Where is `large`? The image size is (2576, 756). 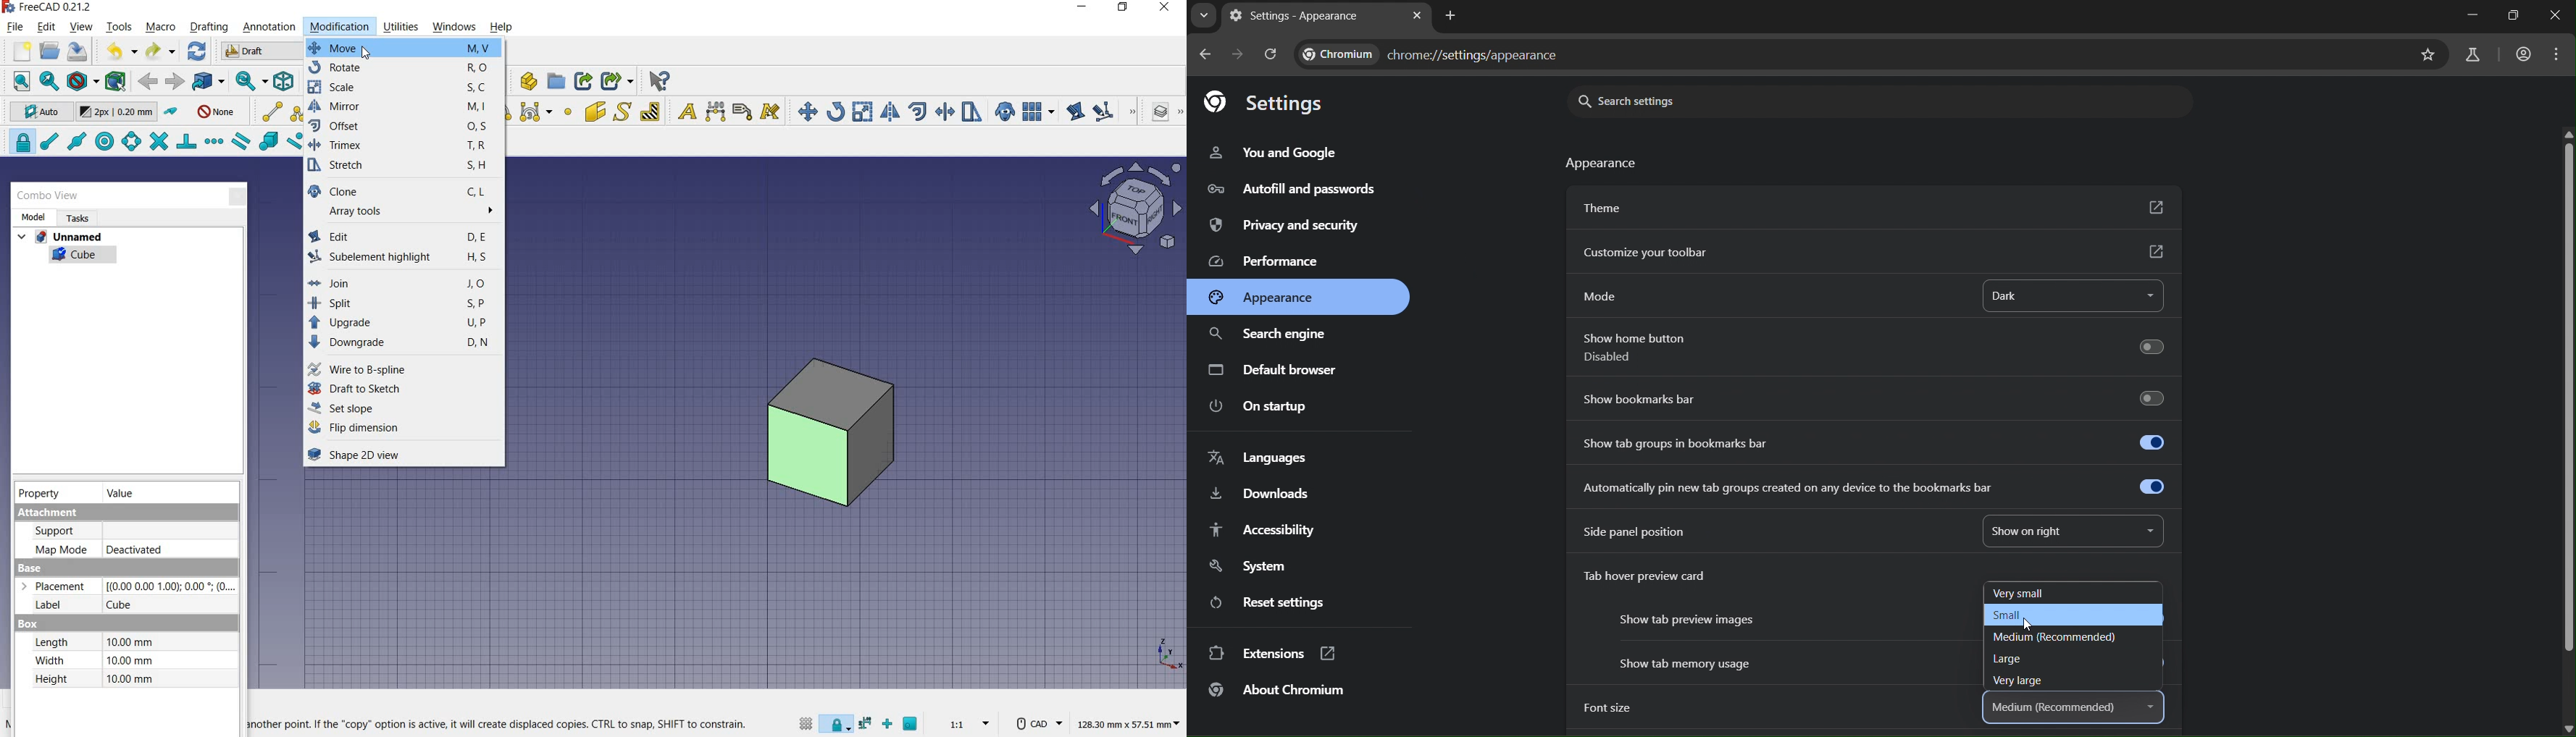
large is located at coordinates (2012, 659).